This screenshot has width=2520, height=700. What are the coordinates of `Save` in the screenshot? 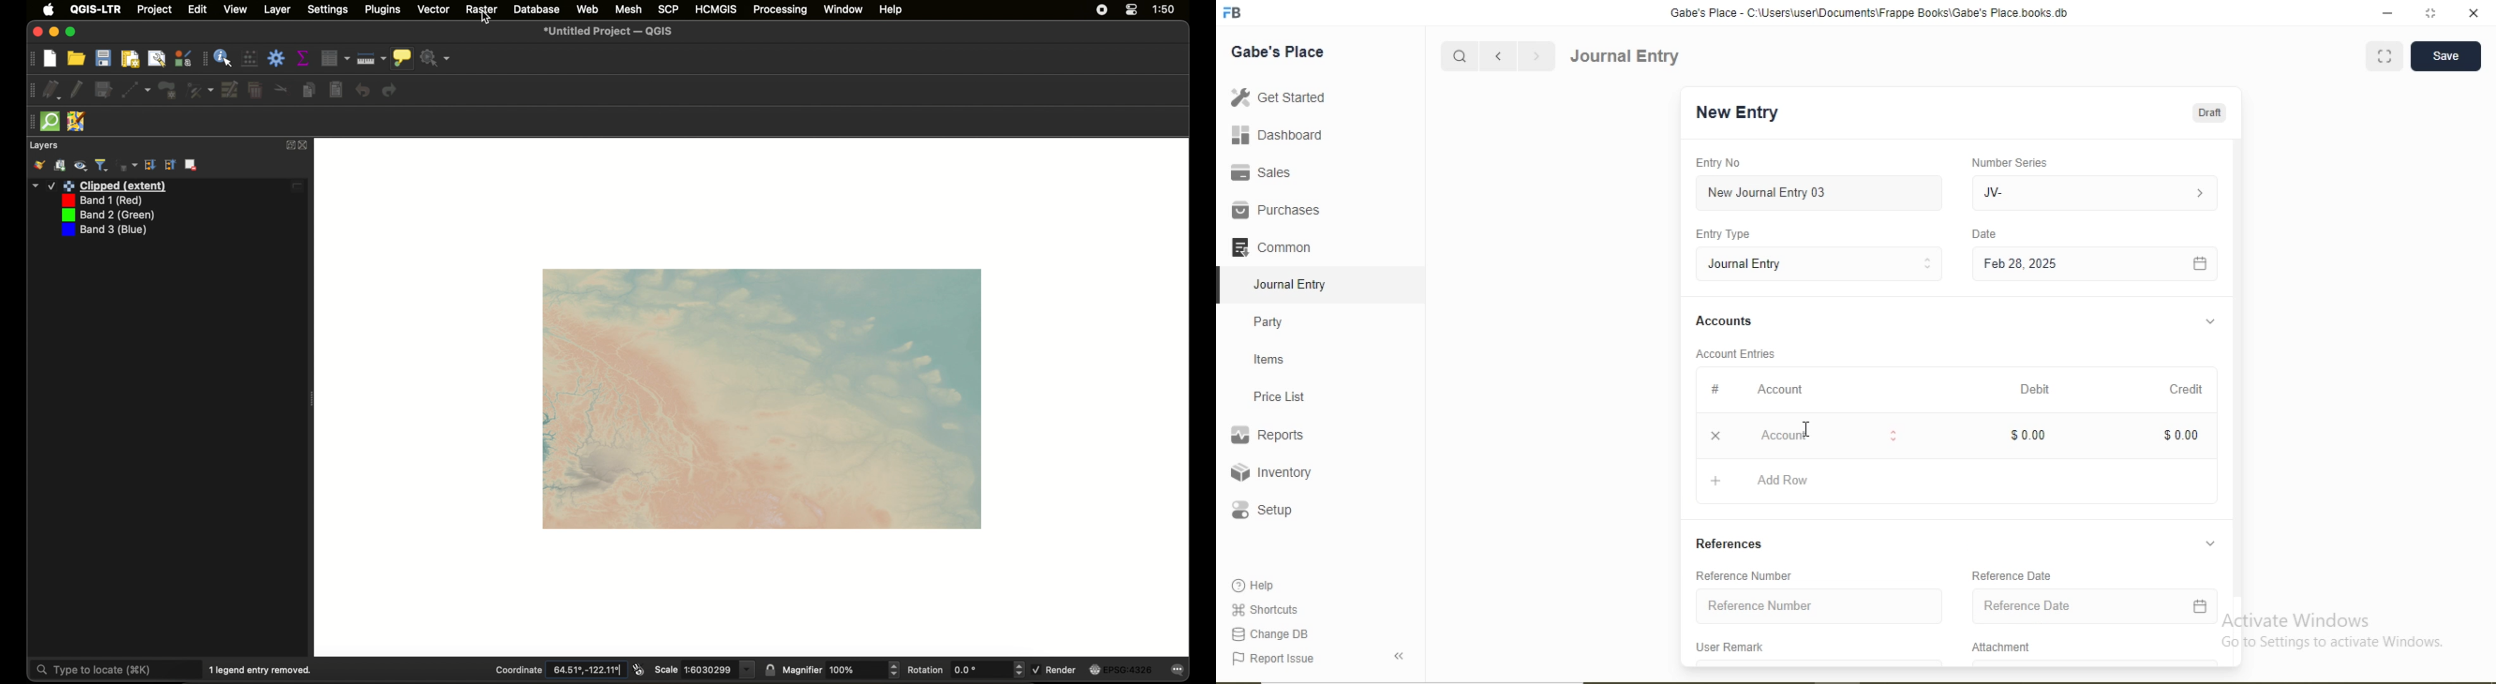 It's located at (2445, 54).